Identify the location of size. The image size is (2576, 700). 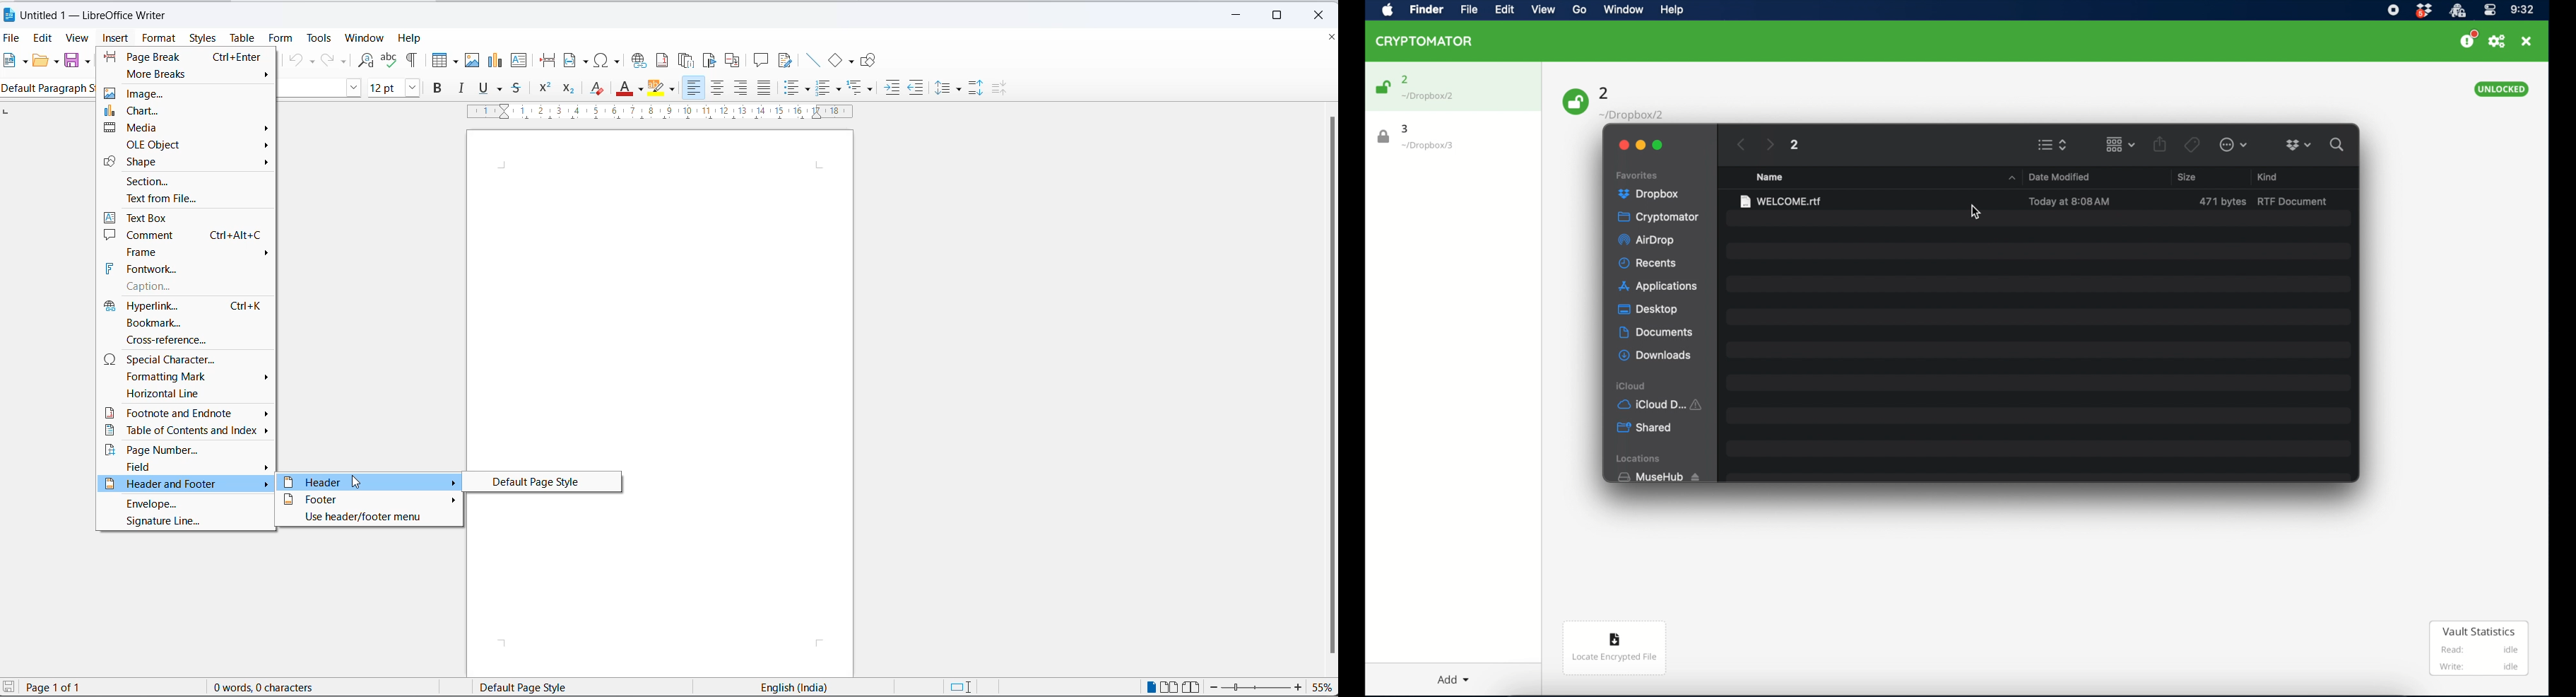
(2187, 177).